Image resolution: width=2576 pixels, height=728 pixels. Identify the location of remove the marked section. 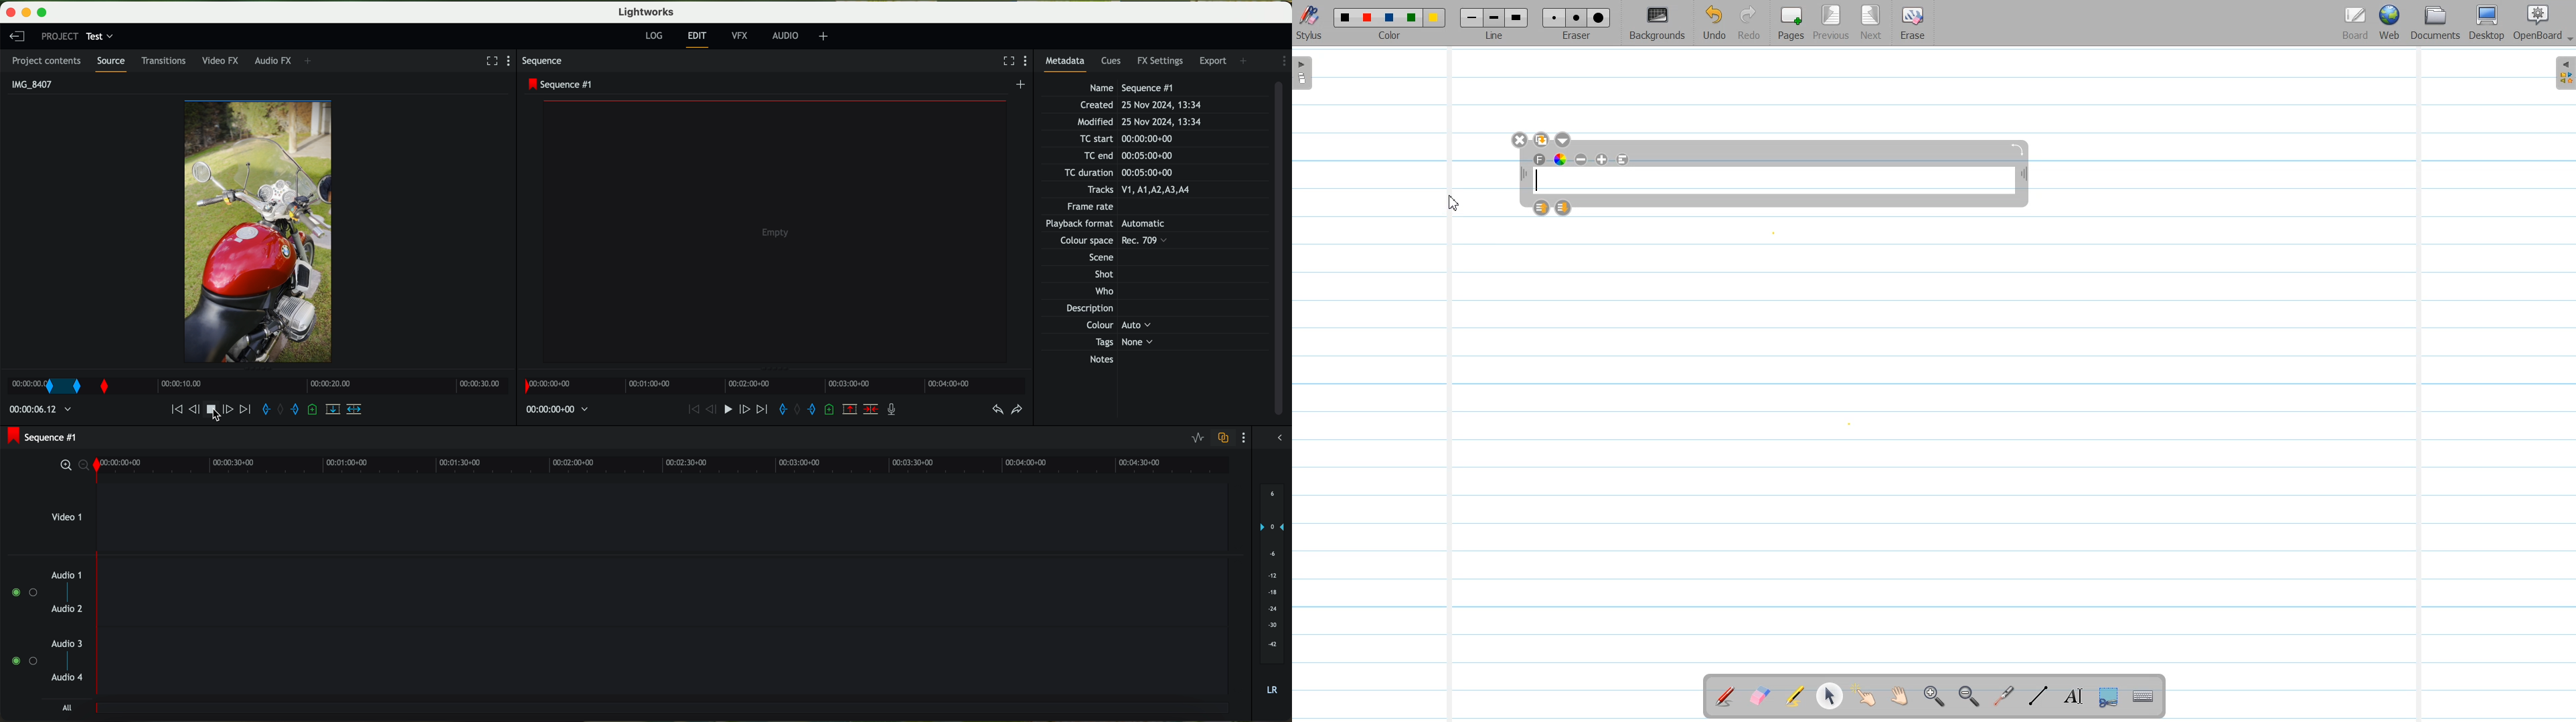
(851, 410).